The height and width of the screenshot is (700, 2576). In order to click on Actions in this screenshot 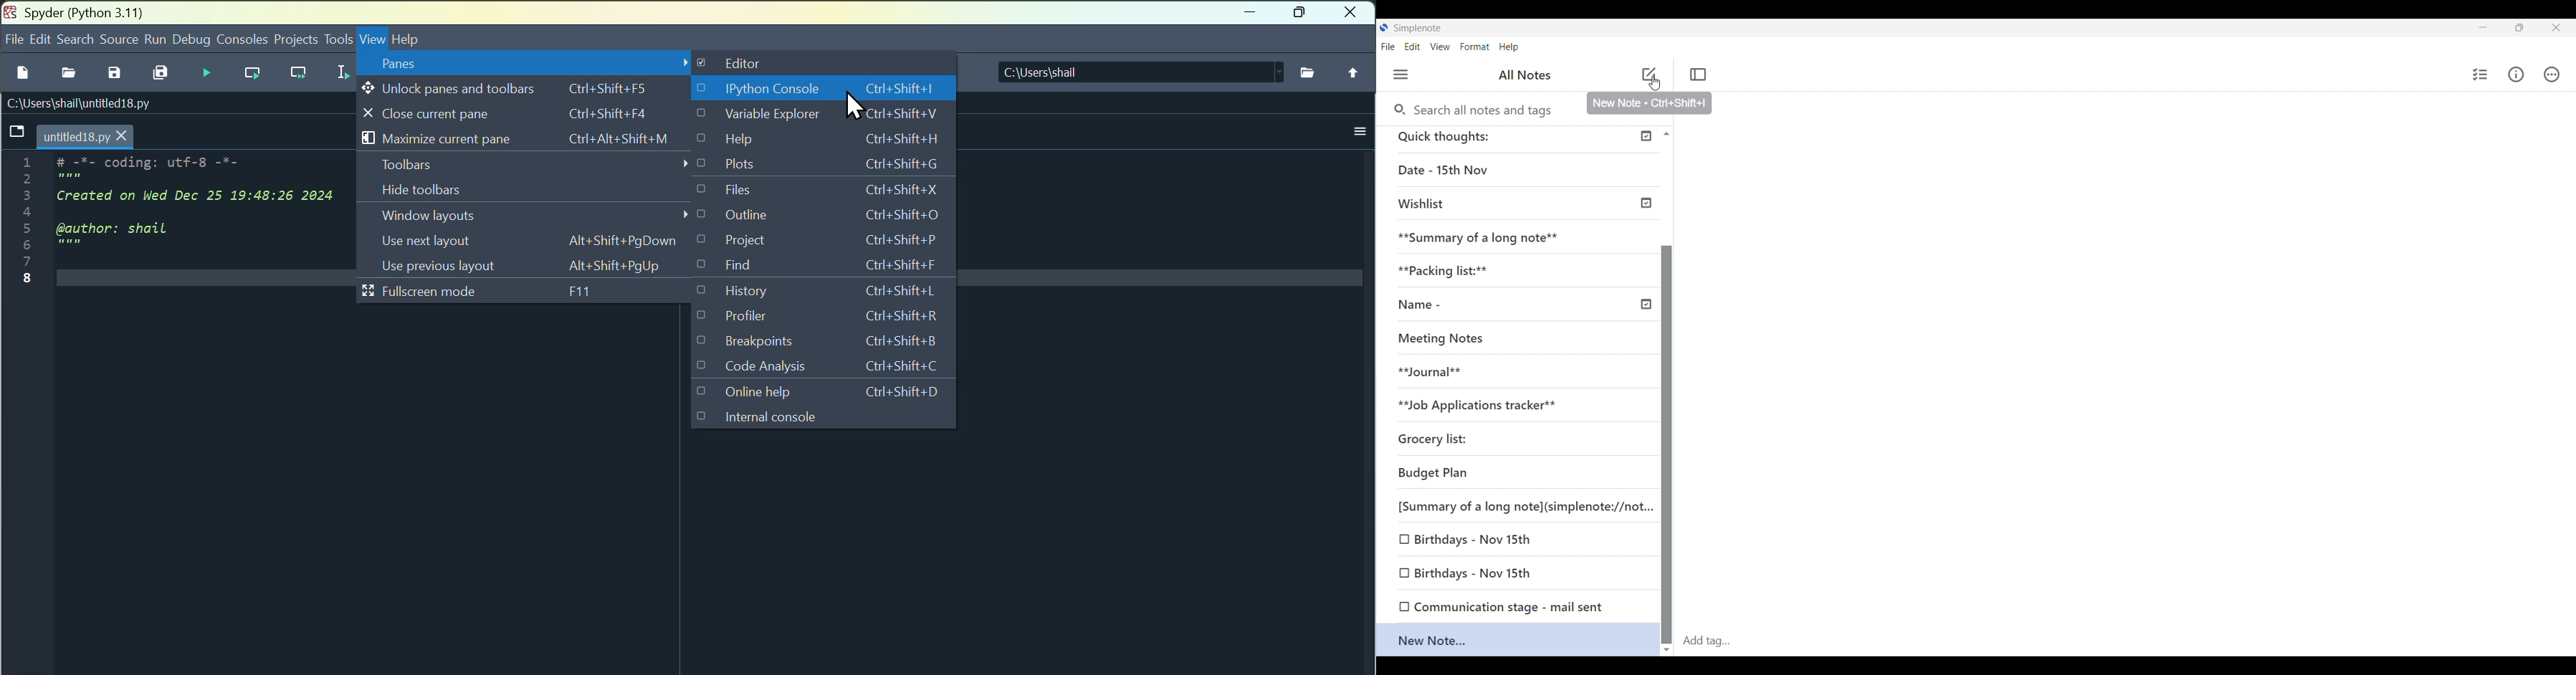, I will do `click(2552, 74)`.